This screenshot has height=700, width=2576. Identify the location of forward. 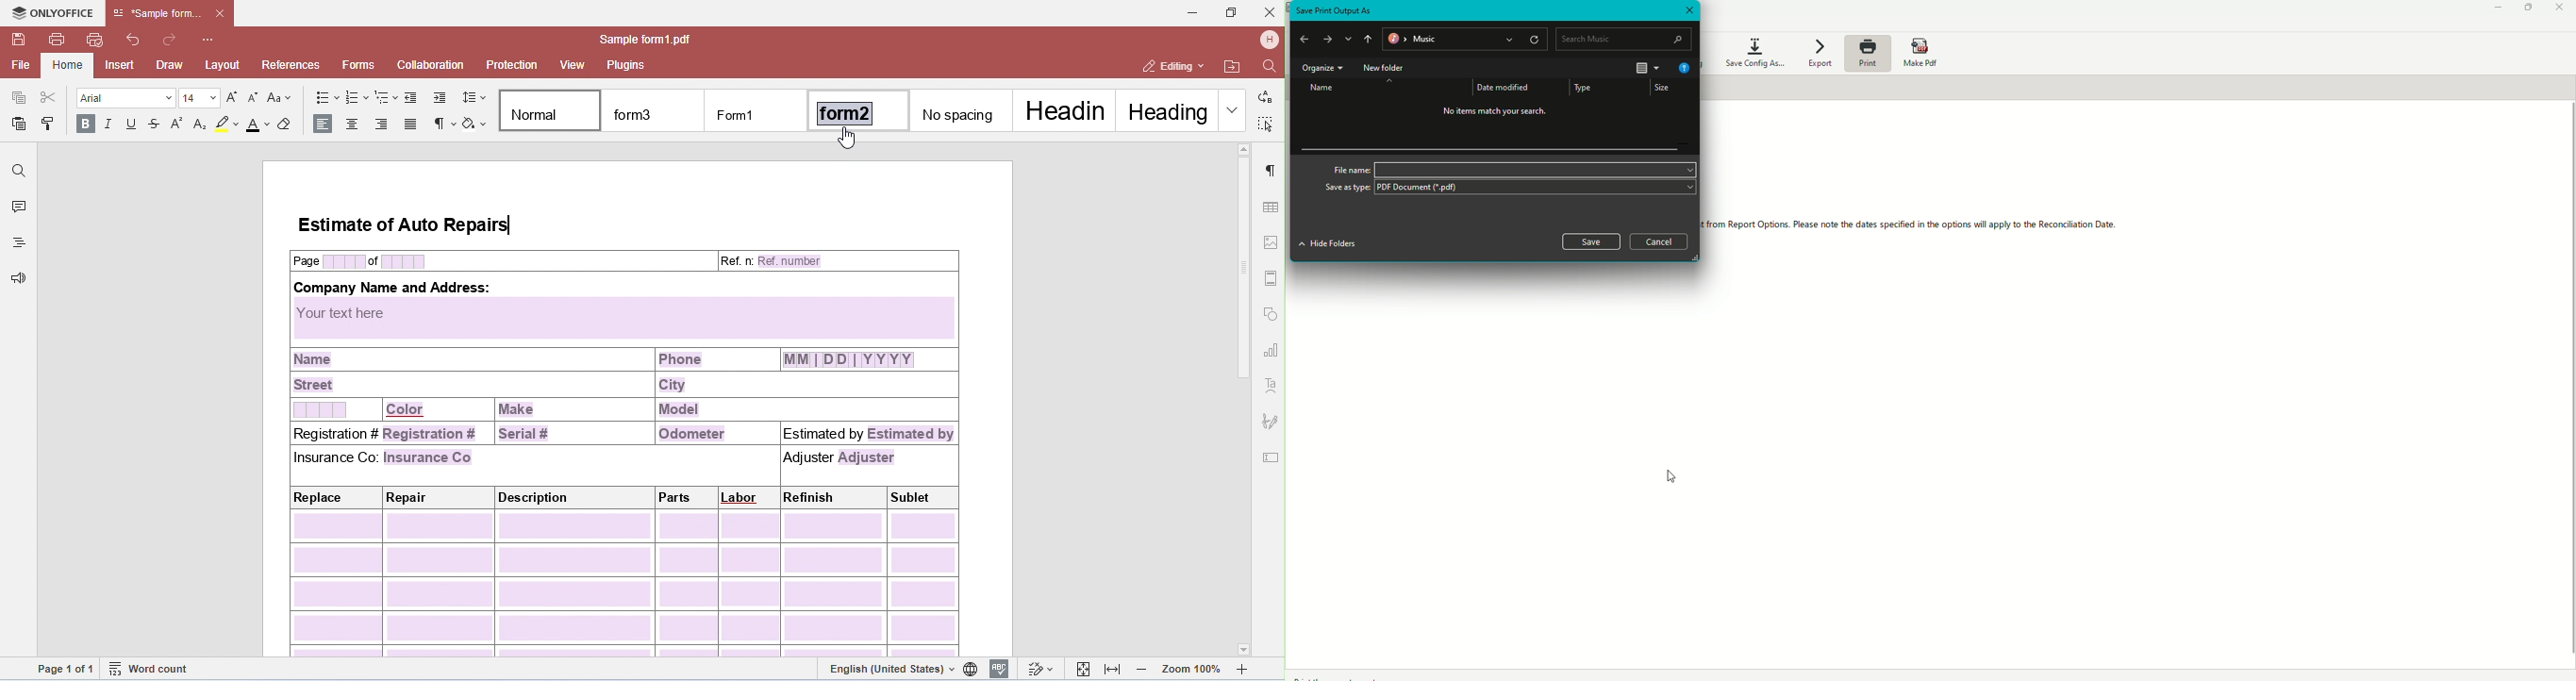
(1328, 41).